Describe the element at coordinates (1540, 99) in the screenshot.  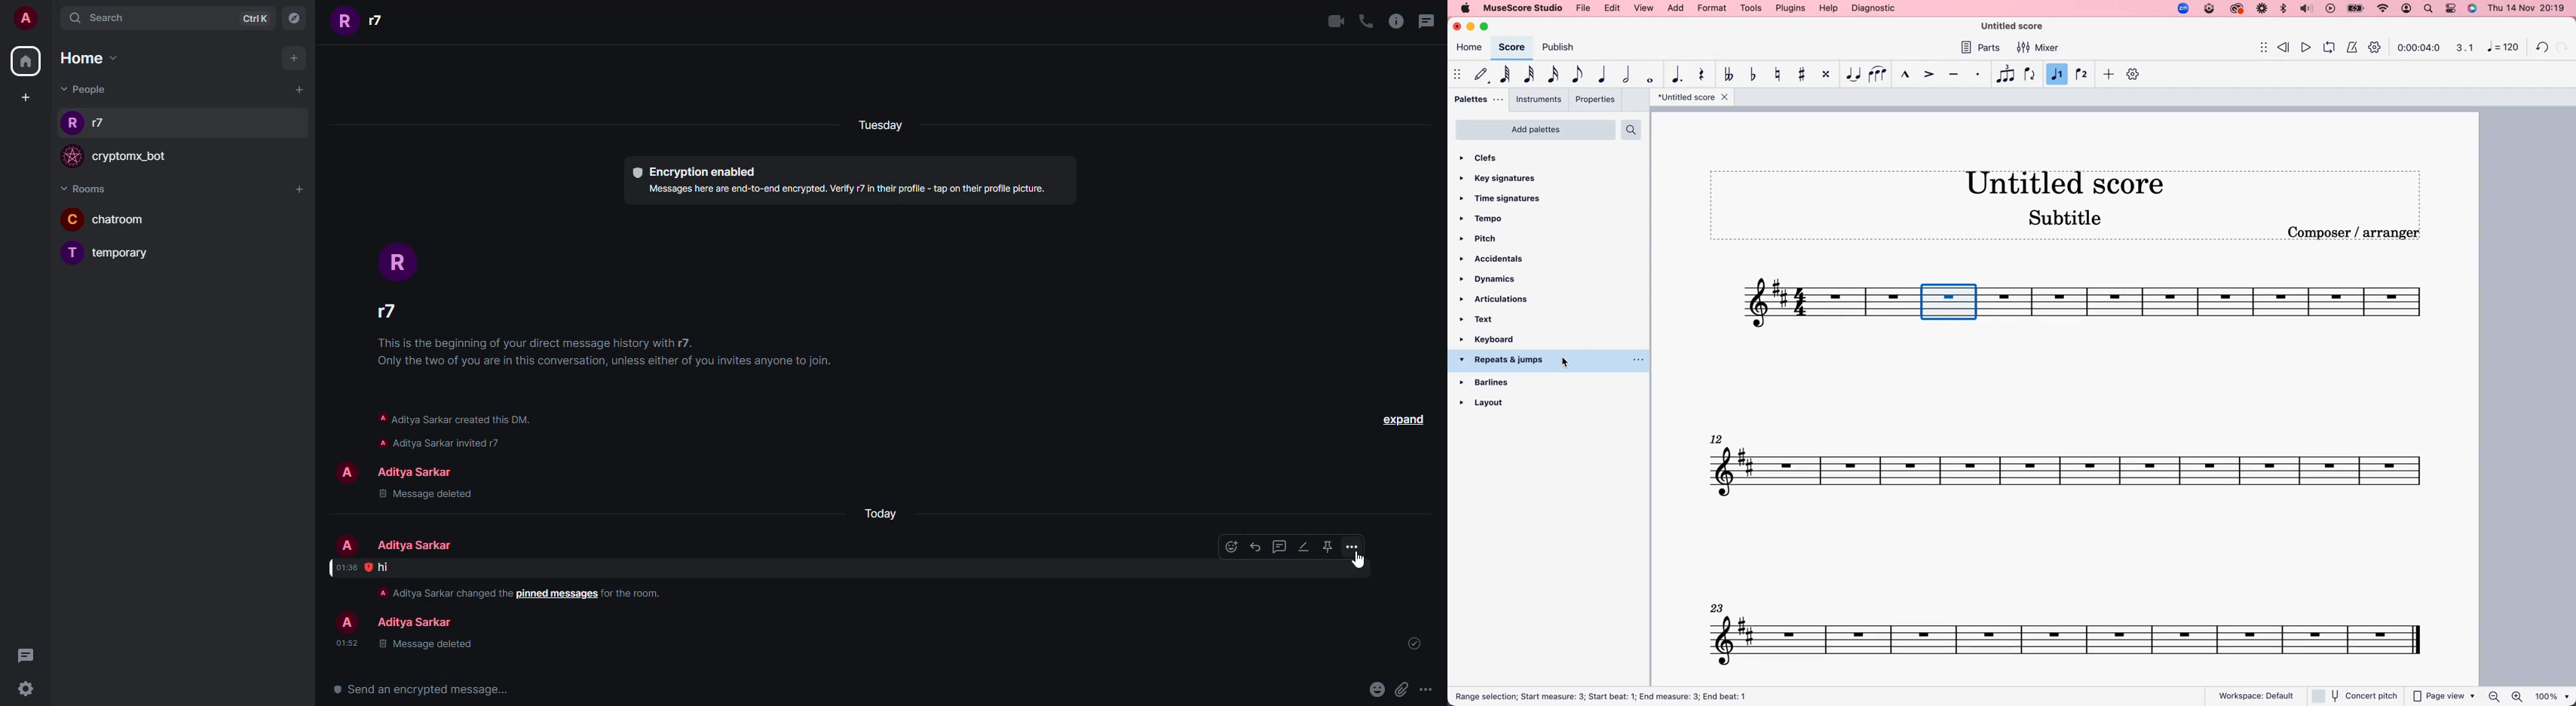
I see `instruments` at that location.